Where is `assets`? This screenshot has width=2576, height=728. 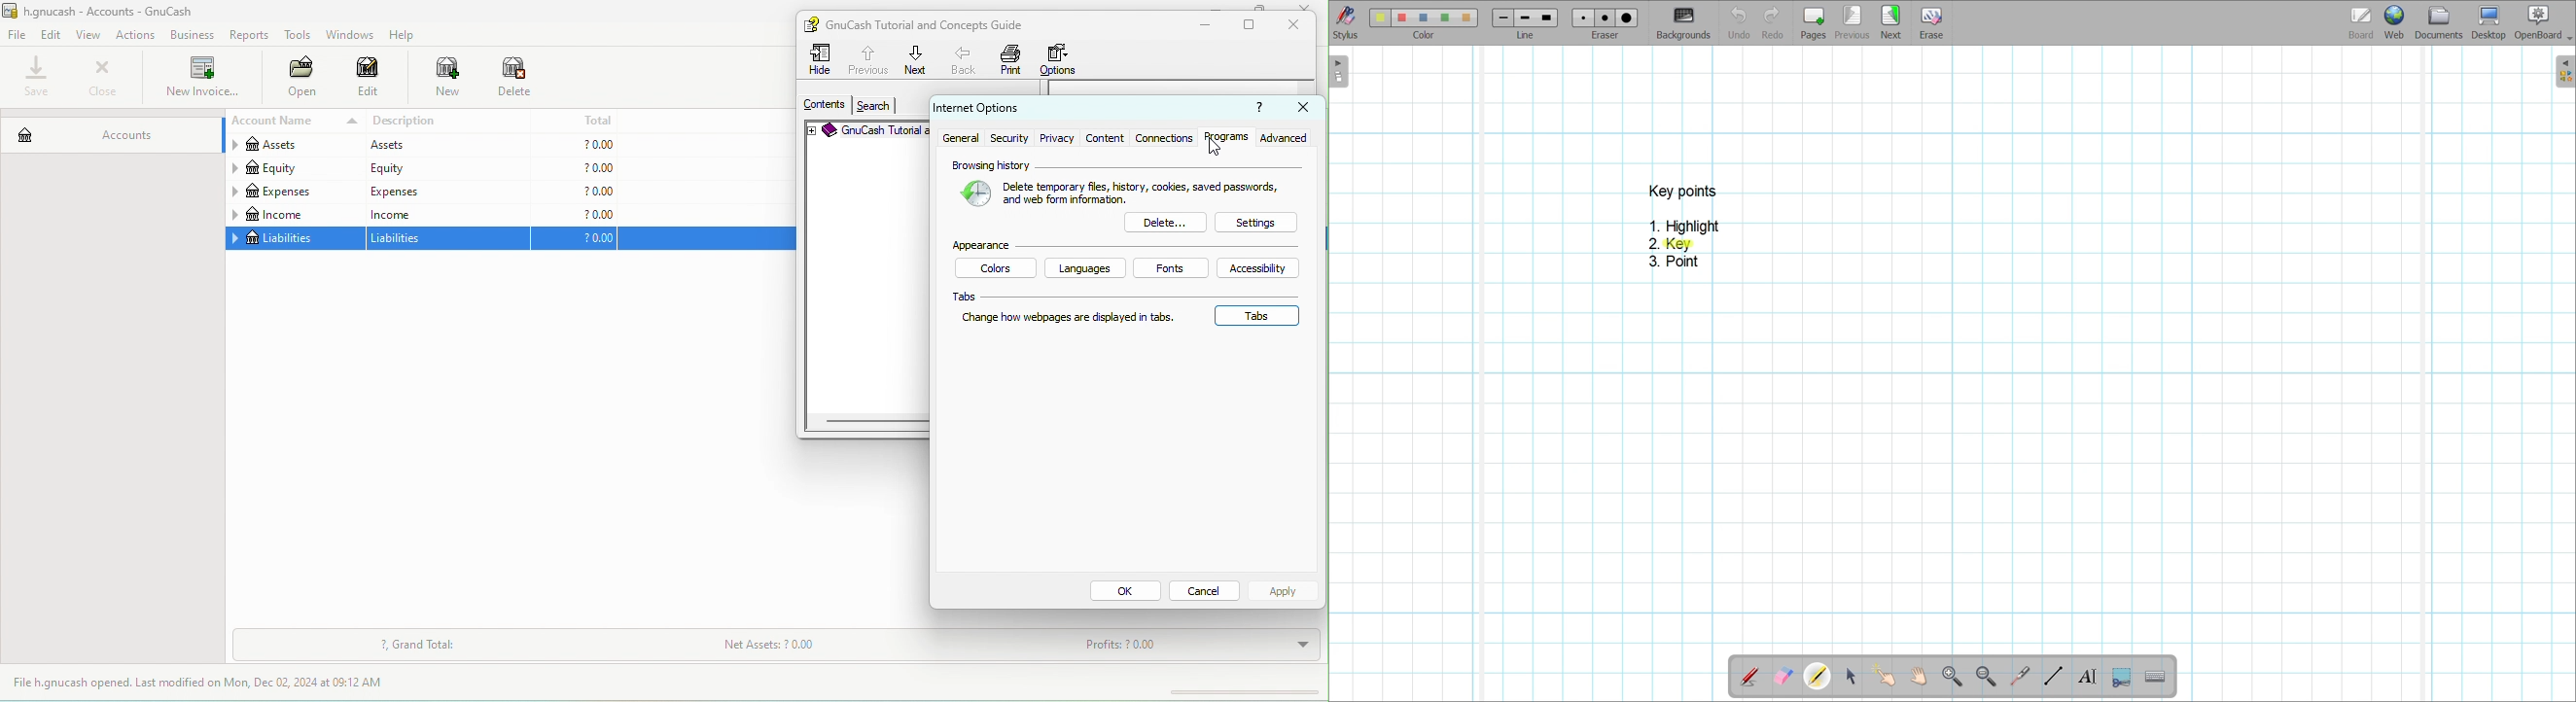 assets is located at coordinates (443, 146).